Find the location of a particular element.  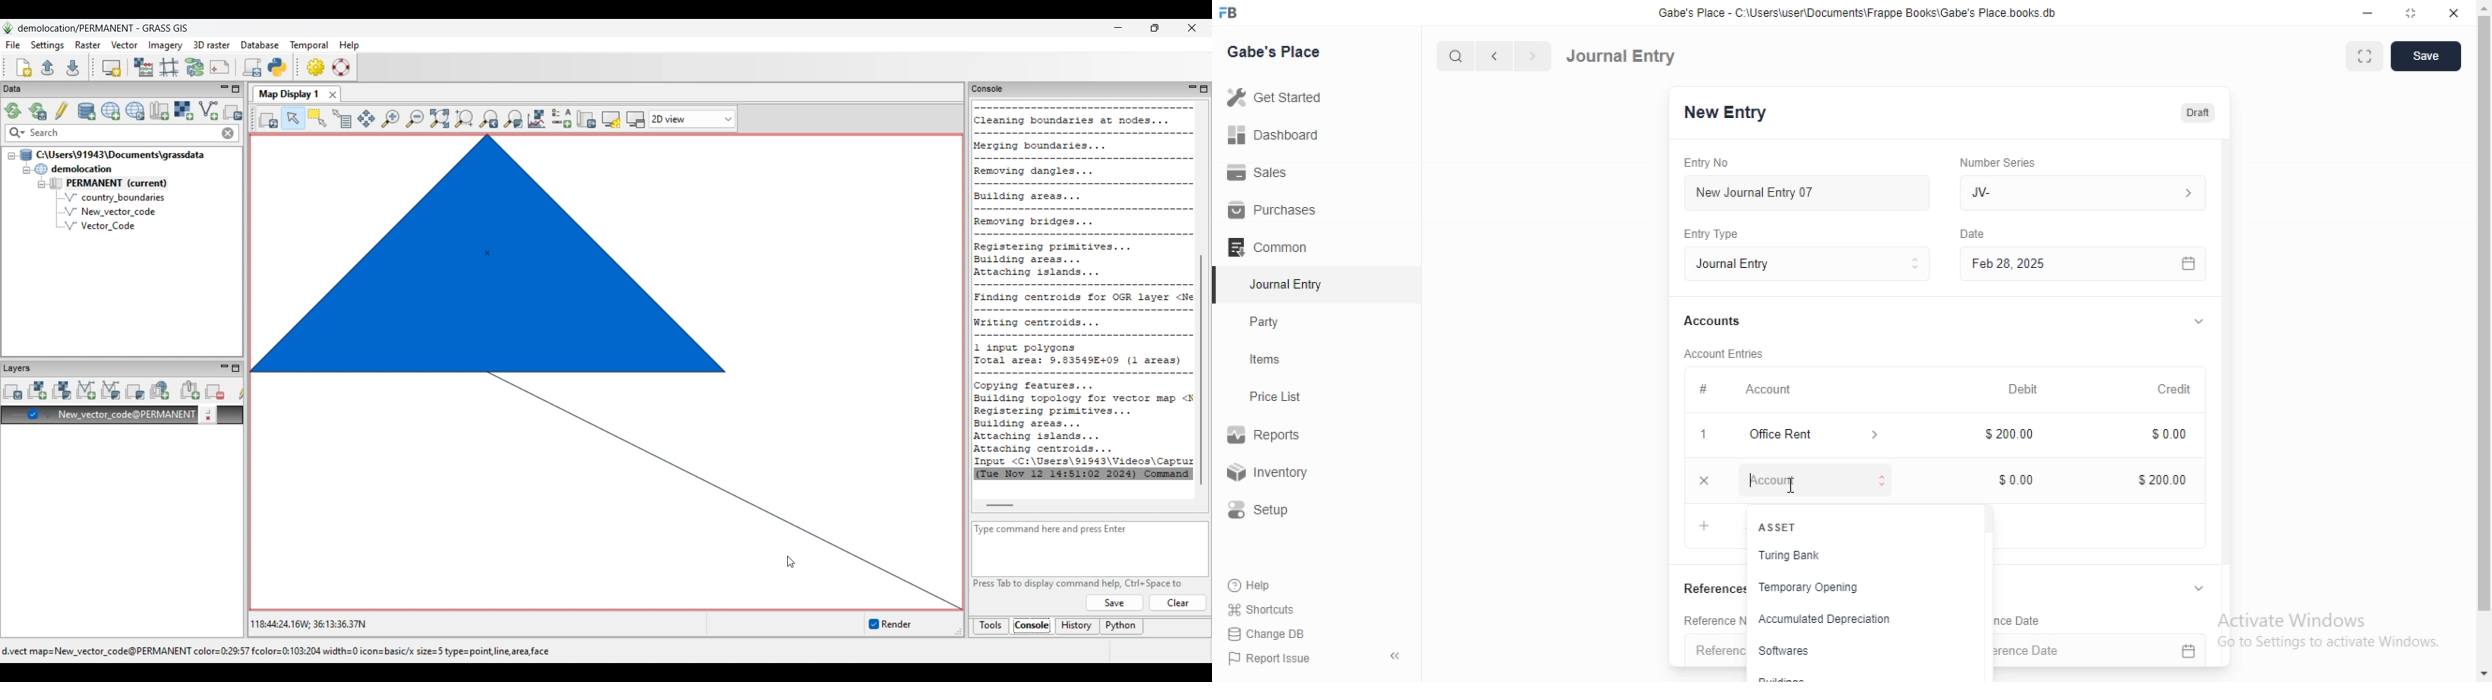

‘Gabe's Place - C\UsersiuserDocuments\Frappe Books\Gabe's Place books db is located at coordinates (1865, 12).